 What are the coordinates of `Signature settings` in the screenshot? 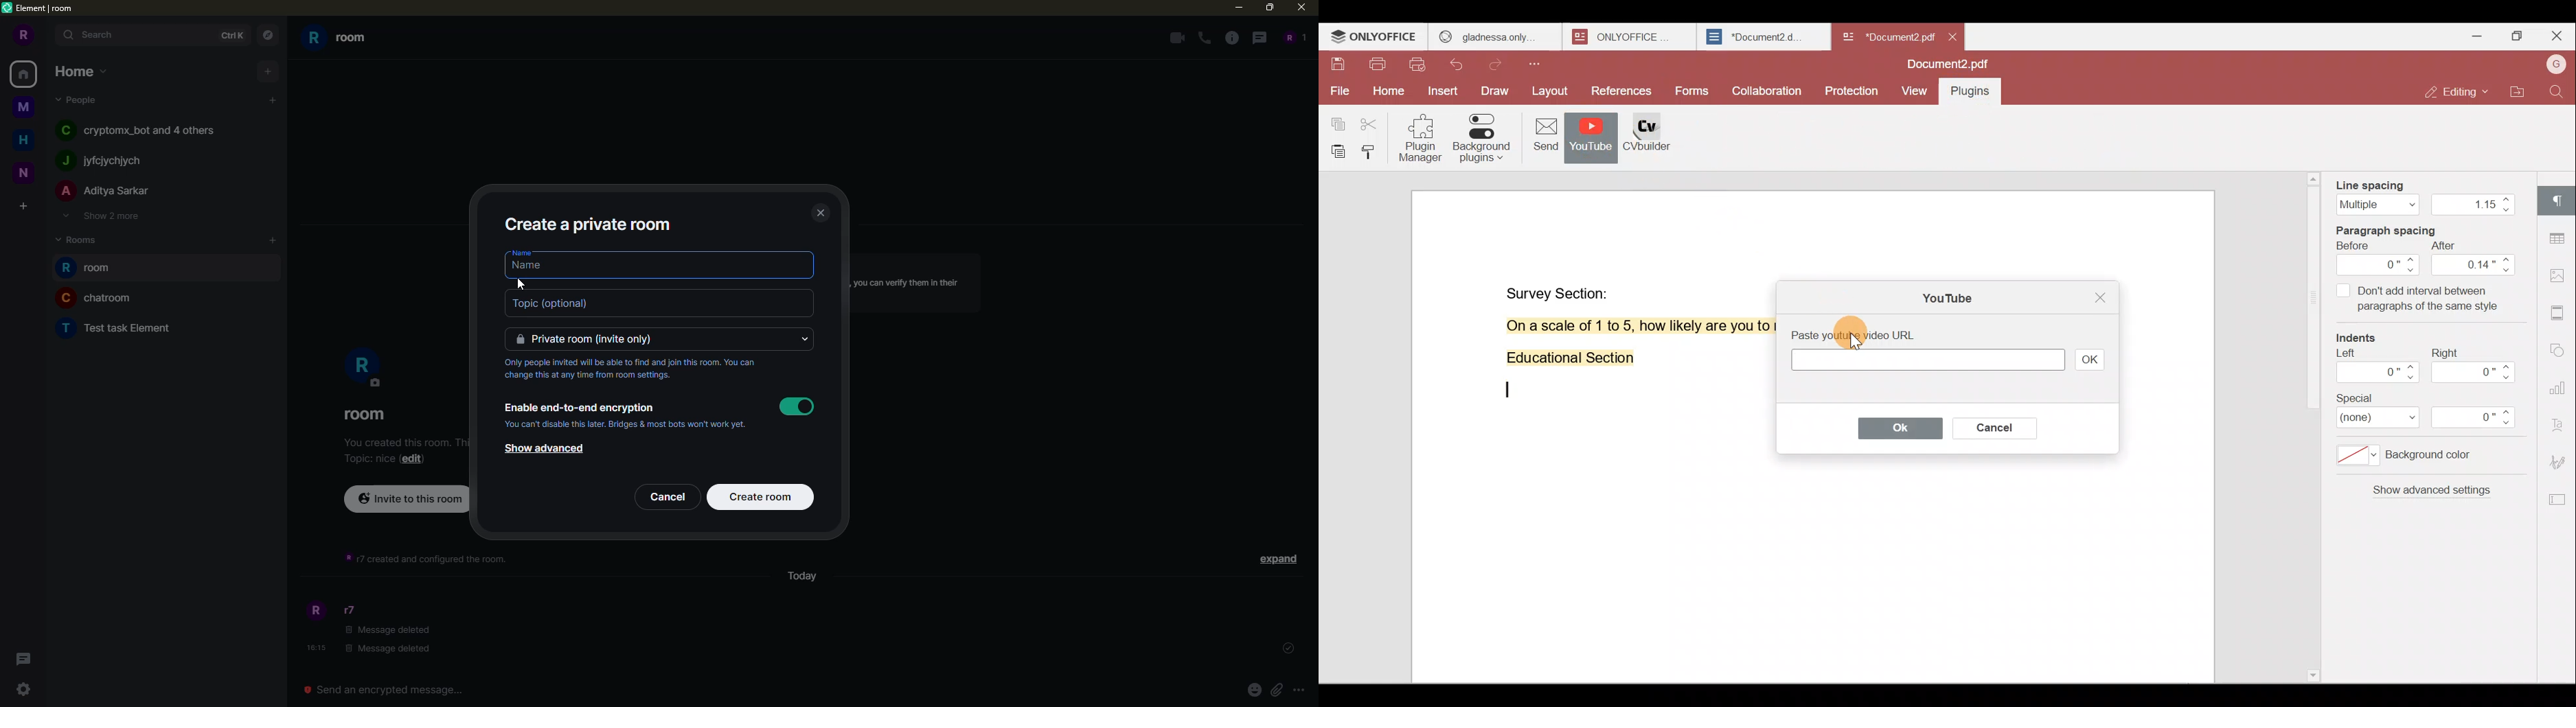 It's located at (2562, 461).